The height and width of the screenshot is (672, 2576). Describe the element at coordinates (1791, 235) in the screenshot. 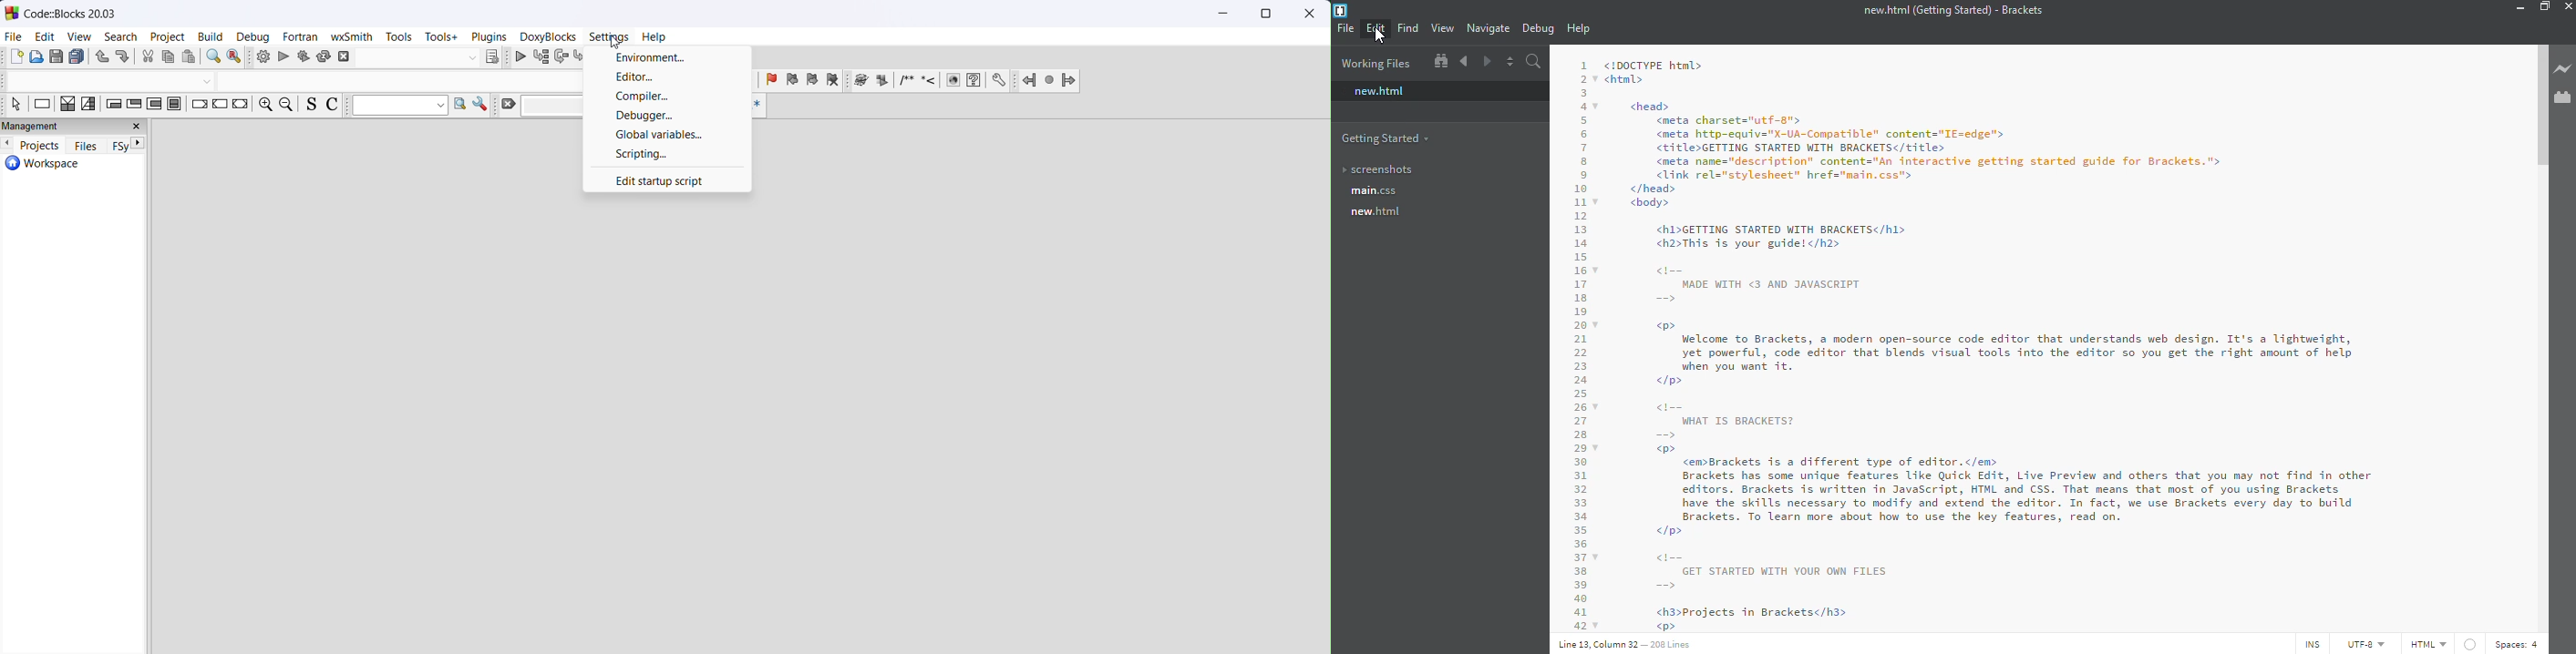

I see `<h1>GETTING STARTED WITH BRACKETS</h1>
ADThis 1s your guddel</hd>` at that location.